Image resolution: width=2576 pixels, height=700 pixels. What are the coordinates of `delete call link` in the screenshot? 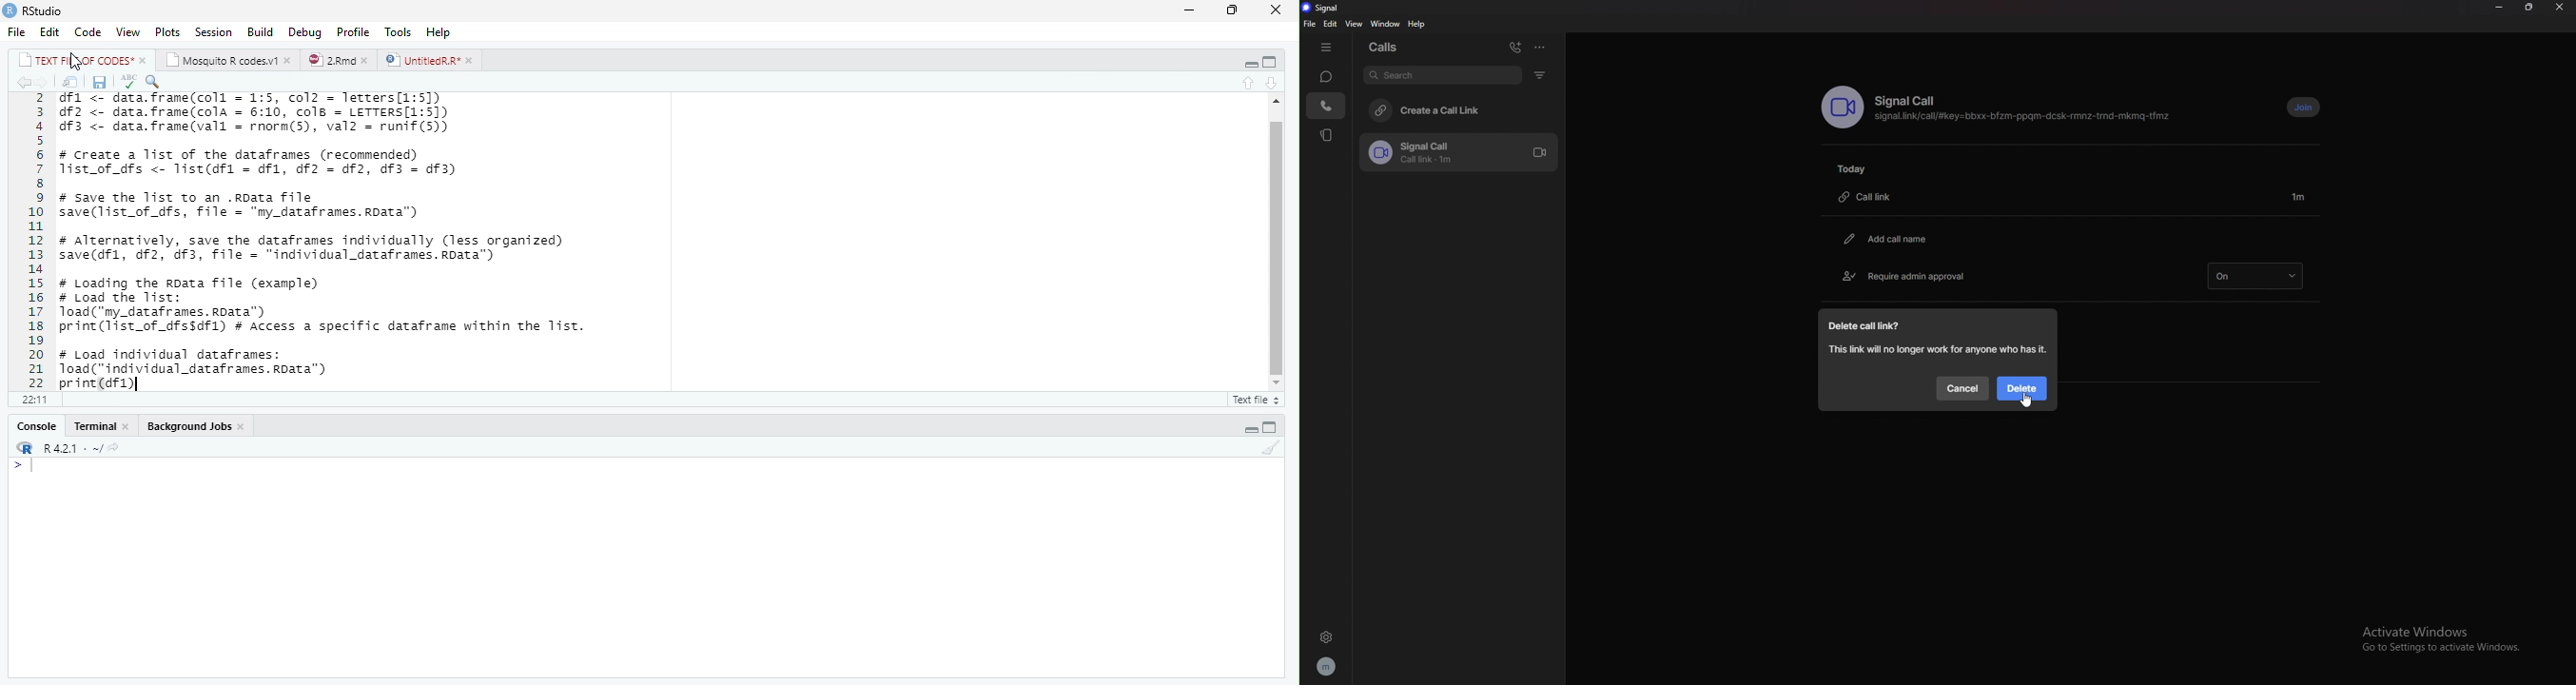 It's located at (1871, 326).